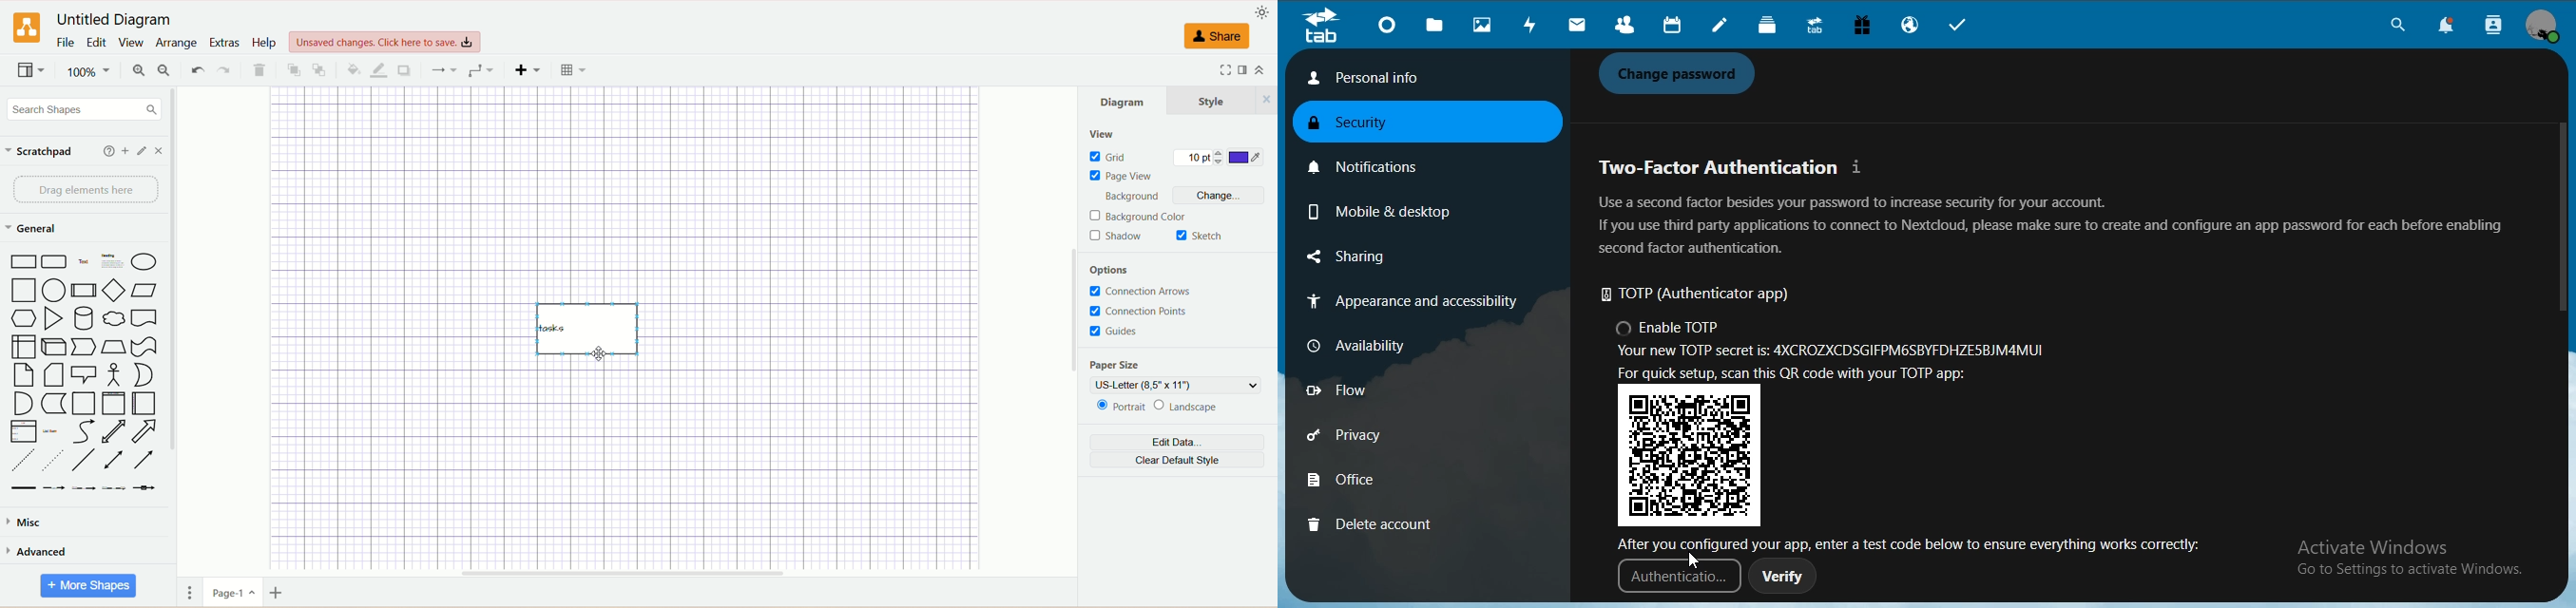 The width and height of the screenshot is (2576, 616). What do you see at coordinates (1374, 163) in the screenshot?
I see `notifications` at bounding box center [1374, 163].